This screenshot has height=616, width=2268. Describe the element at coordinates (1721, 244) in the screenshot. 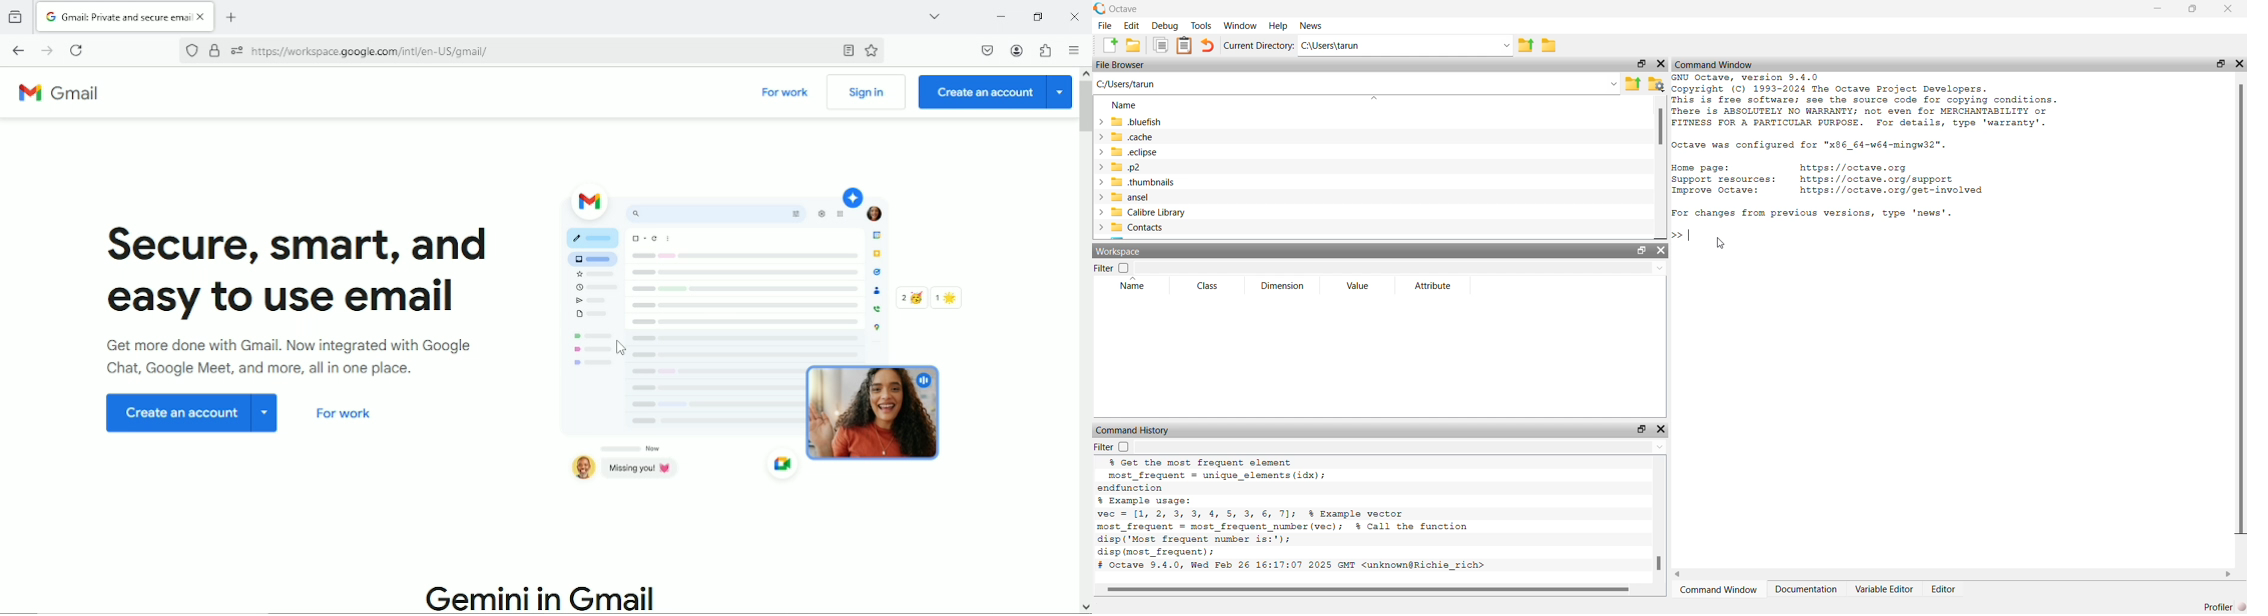

I see `cursor` at that location.